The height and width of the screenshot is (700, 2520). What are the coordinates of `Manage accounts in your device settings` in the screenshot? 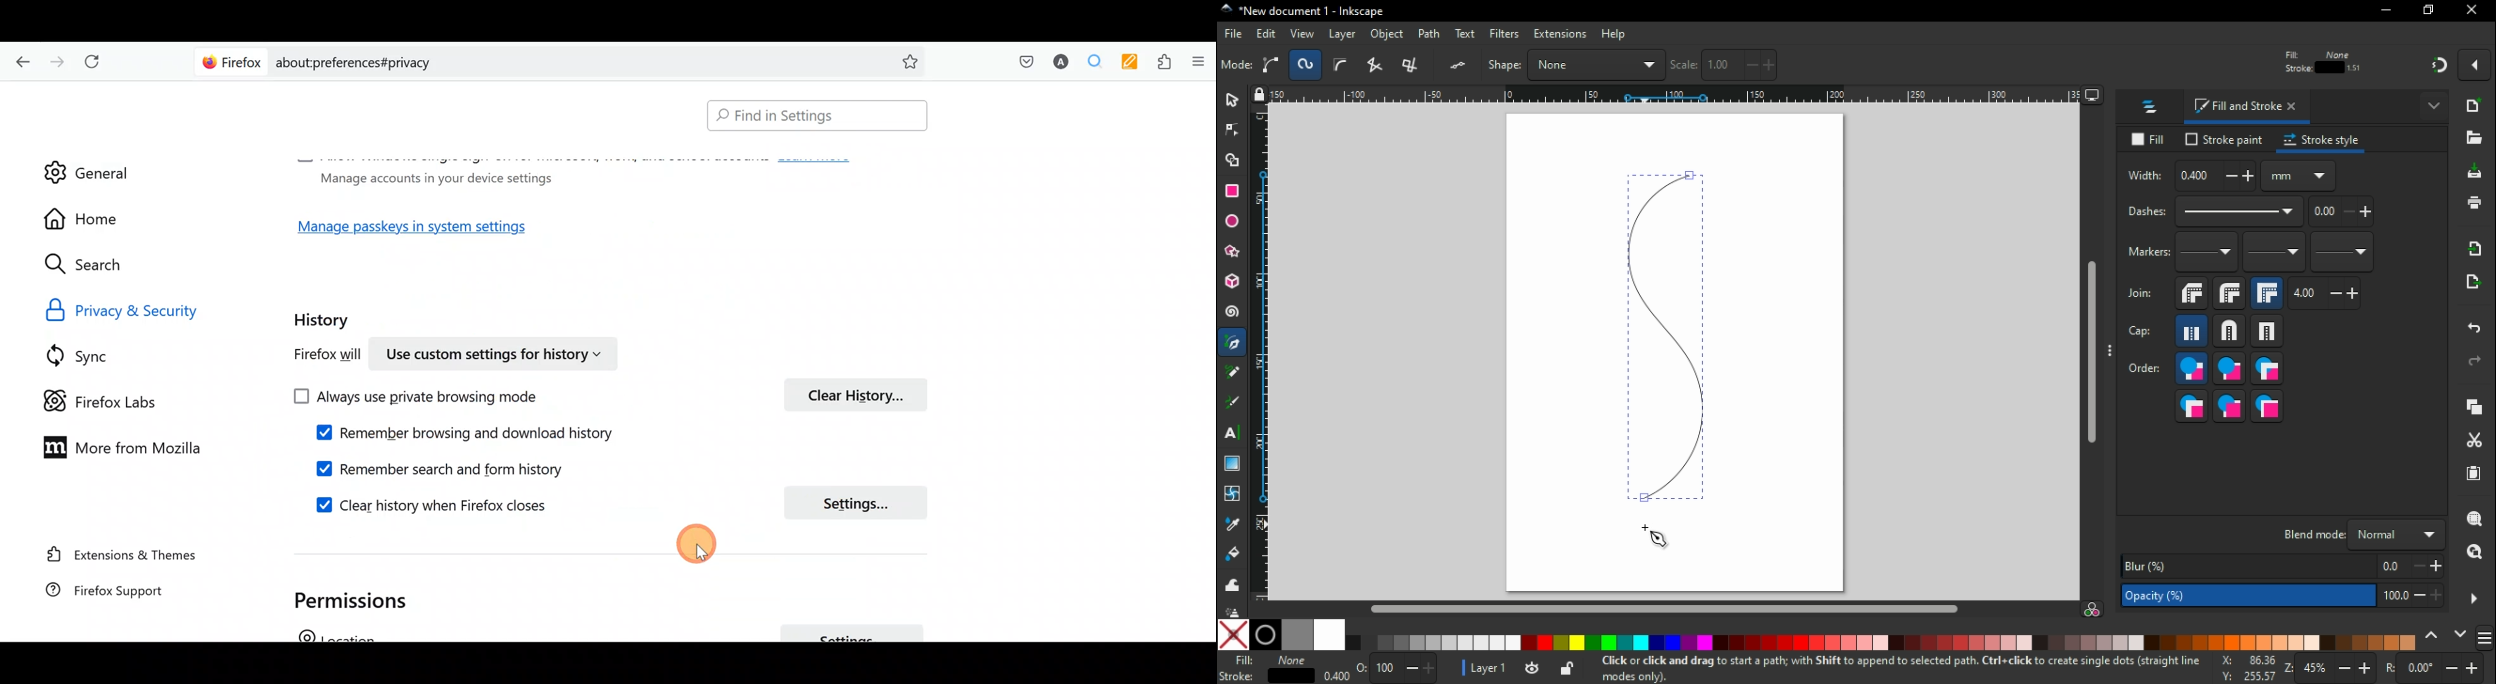 It's located at (432, 177).